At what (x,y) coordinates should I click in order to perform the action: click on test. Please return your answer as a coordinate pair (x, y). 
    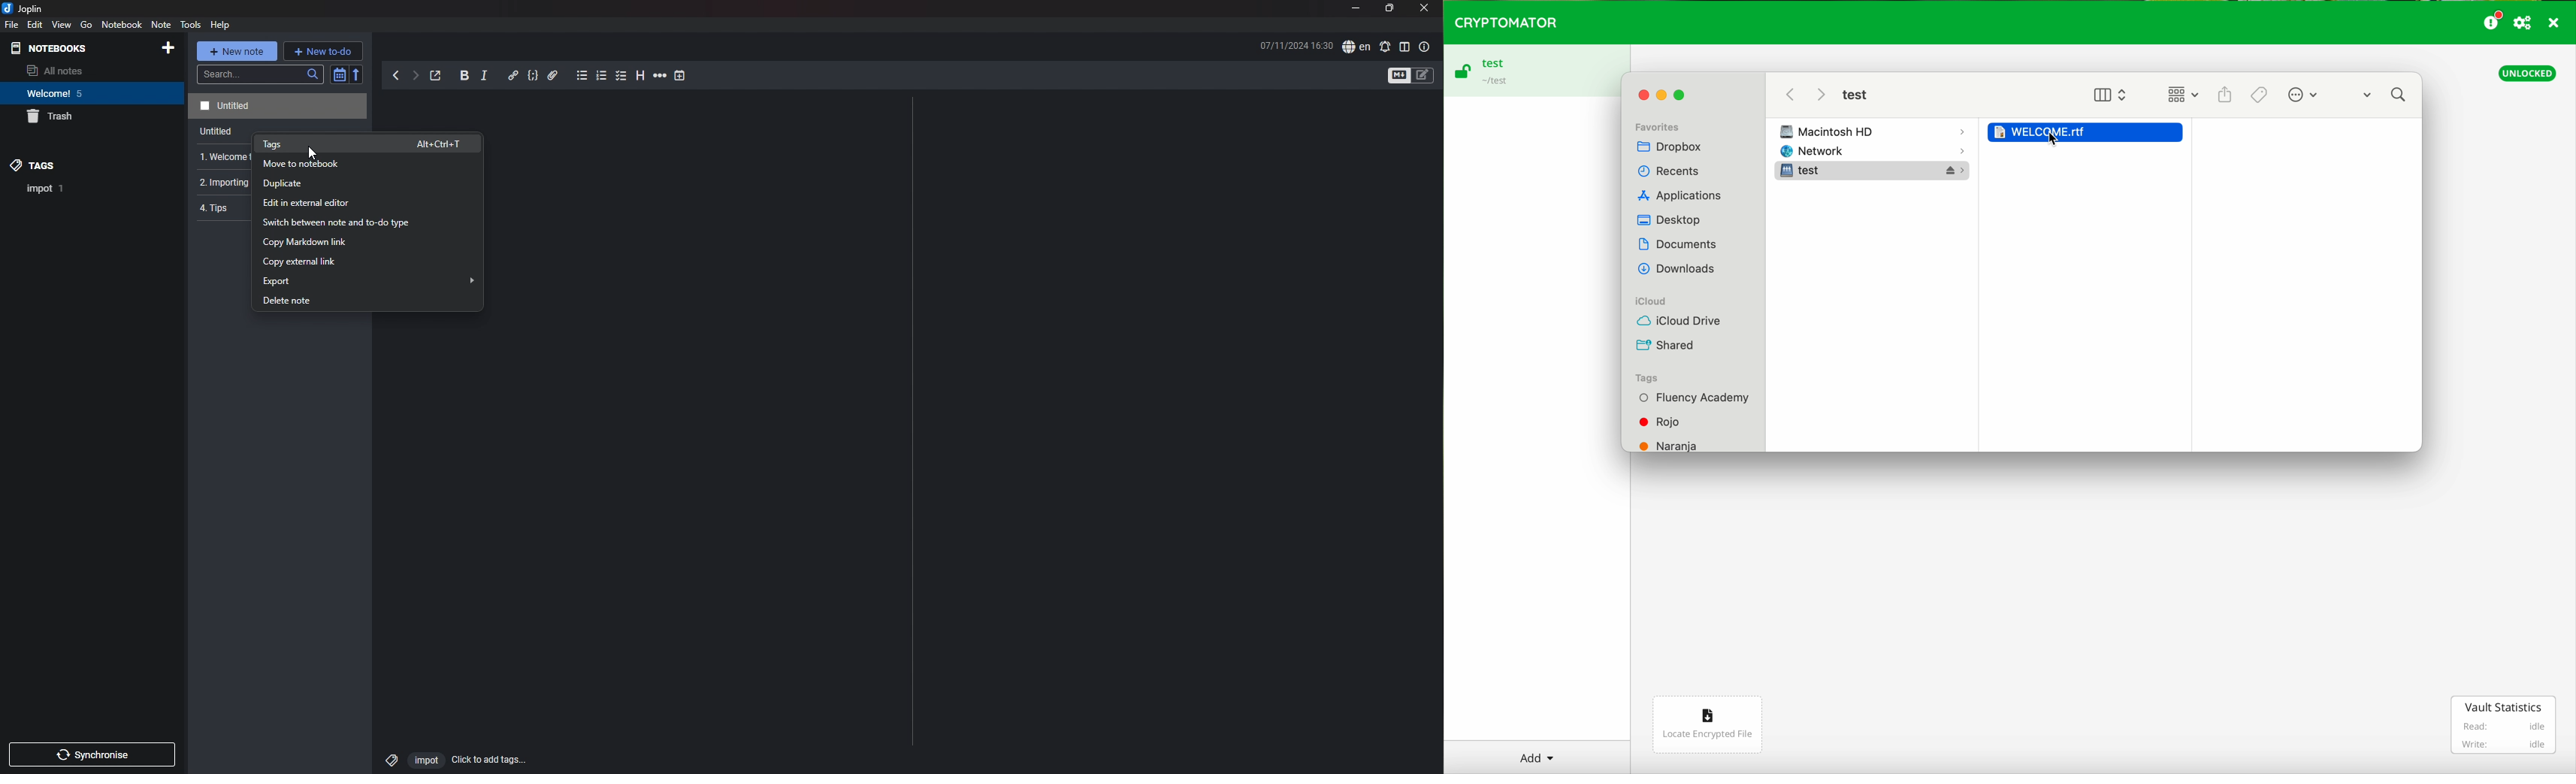
    Looking at the image, I should click on (1876, 172).